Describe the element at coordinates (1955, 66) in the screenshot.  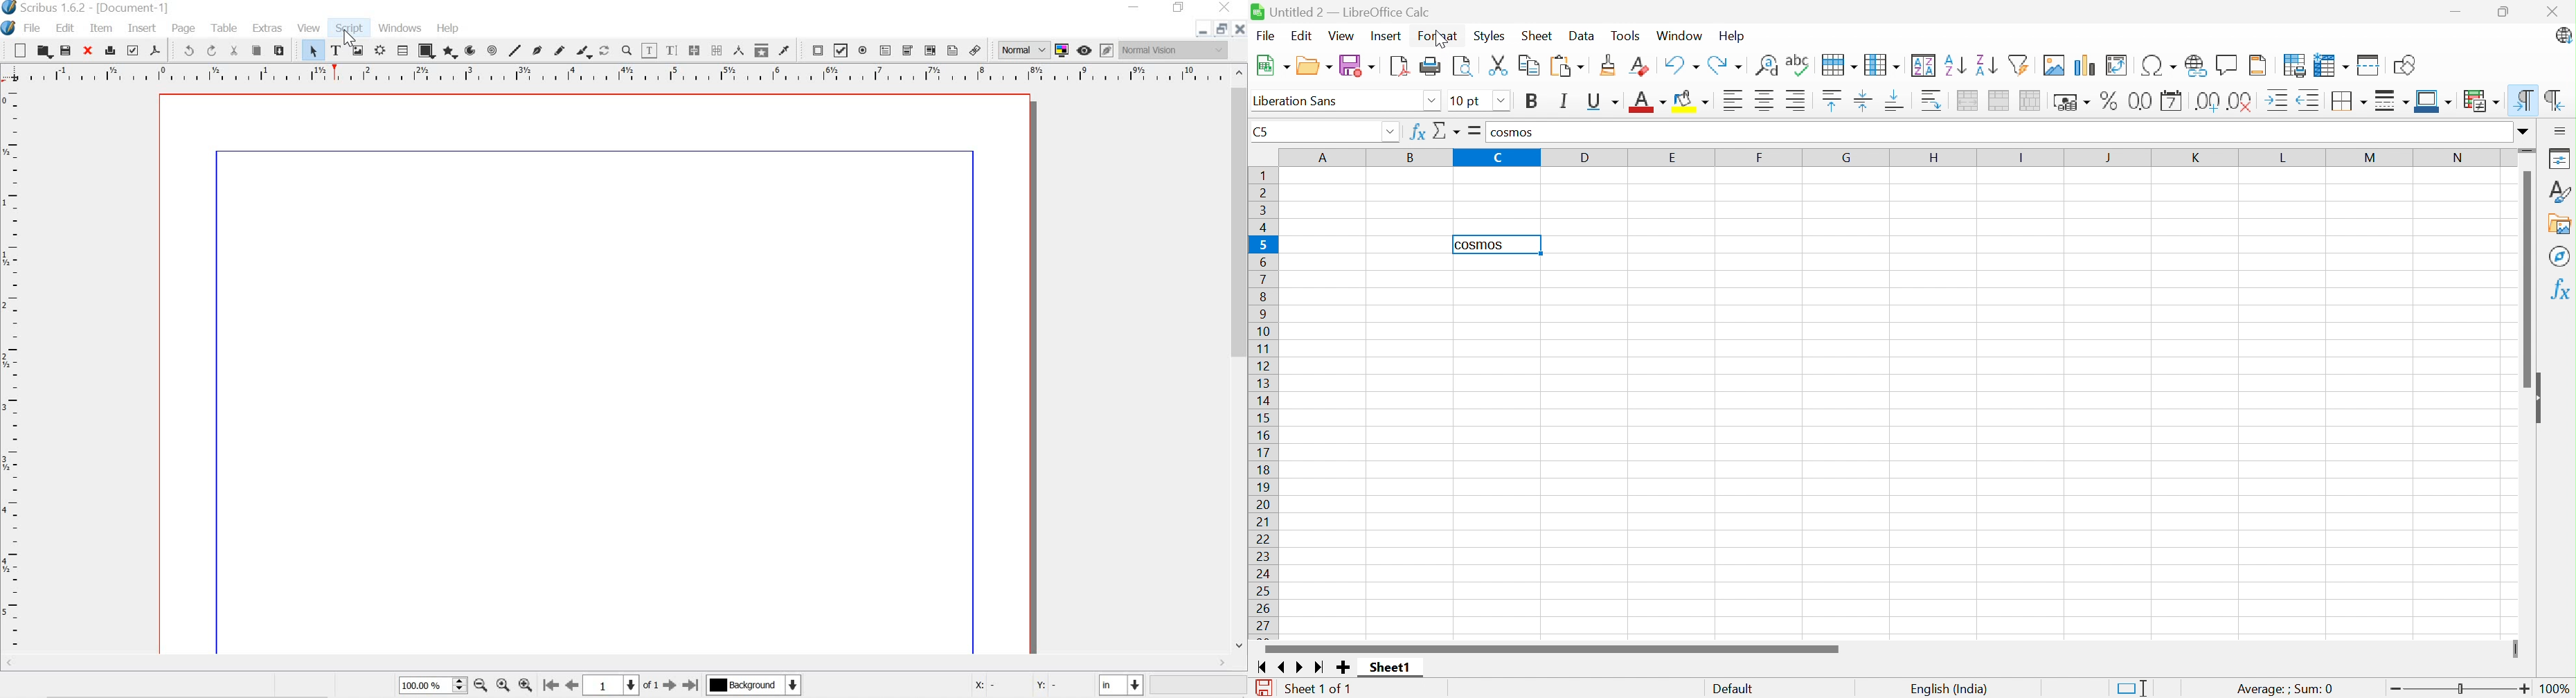
I see `Sort ascending` at that location.